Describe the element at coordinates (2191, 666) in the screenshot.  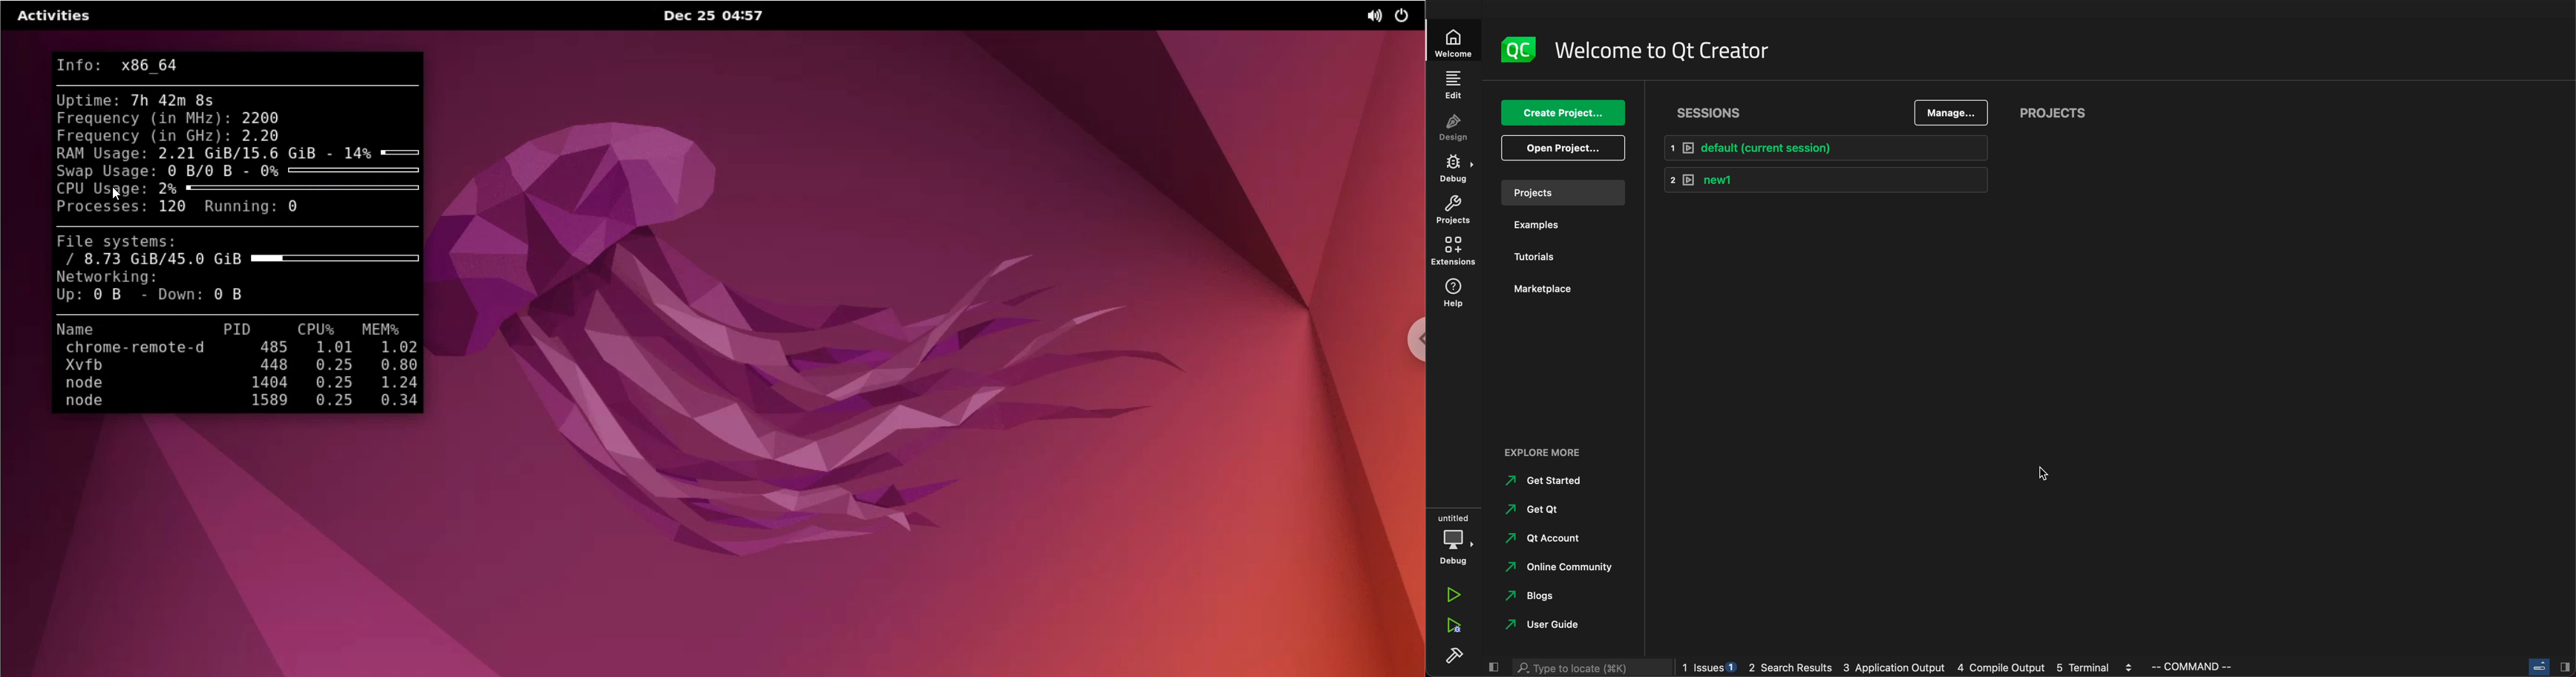
I see `command` at that location.